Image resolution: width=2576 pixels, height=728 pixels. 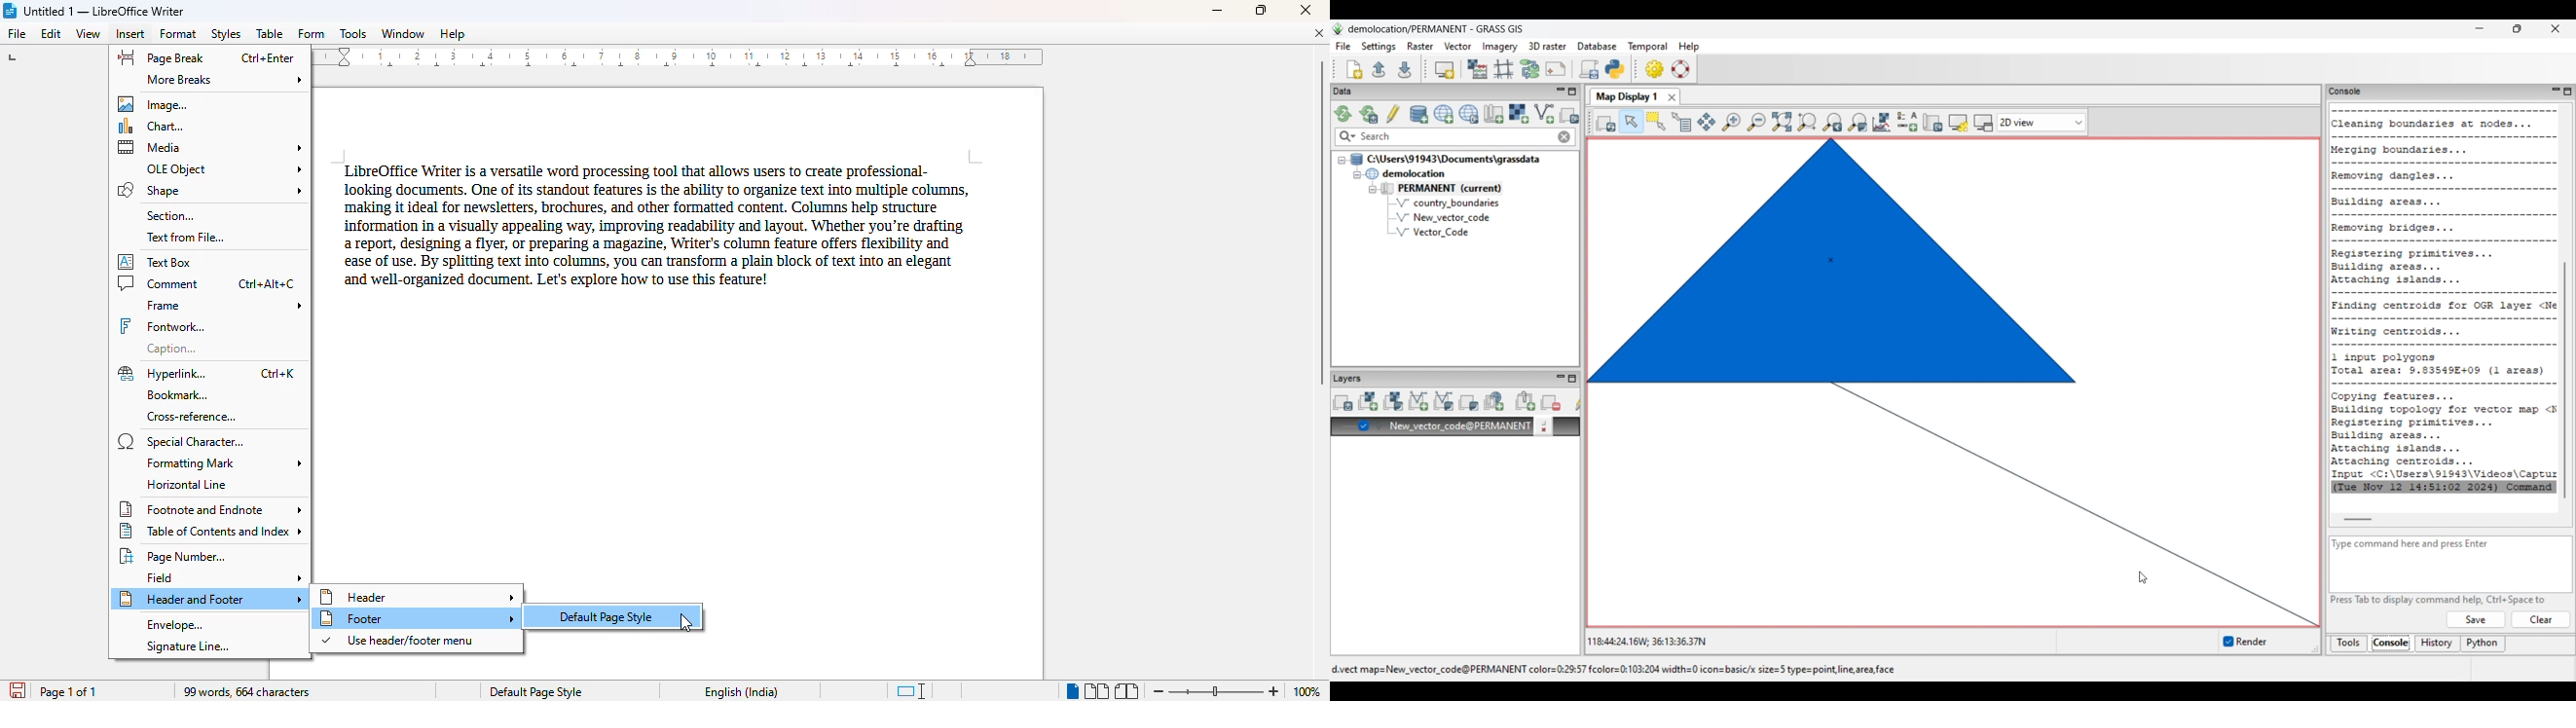 What do you see at coordinates (191, 417) in the screenshot?
I see `cross-reference` at bounding box center [191, 417].